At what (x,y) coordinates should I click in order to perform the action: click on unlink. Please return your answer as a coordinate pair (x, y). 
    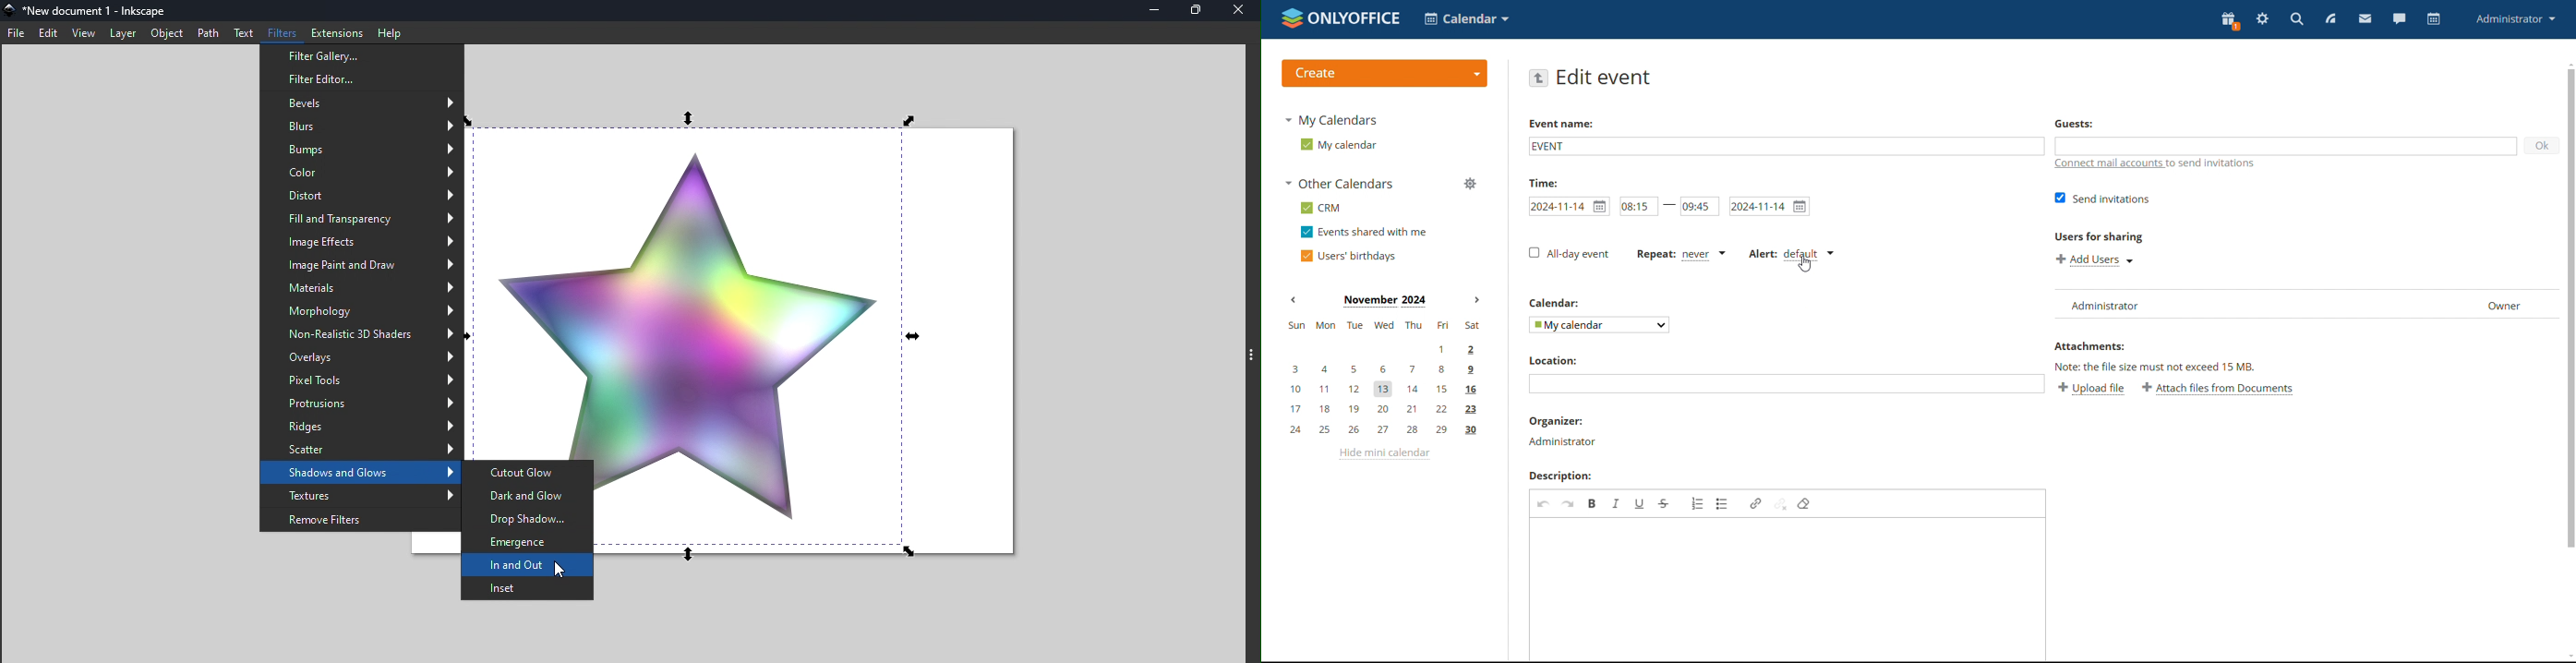
    Looking at the image, I should click on (1780, 503).